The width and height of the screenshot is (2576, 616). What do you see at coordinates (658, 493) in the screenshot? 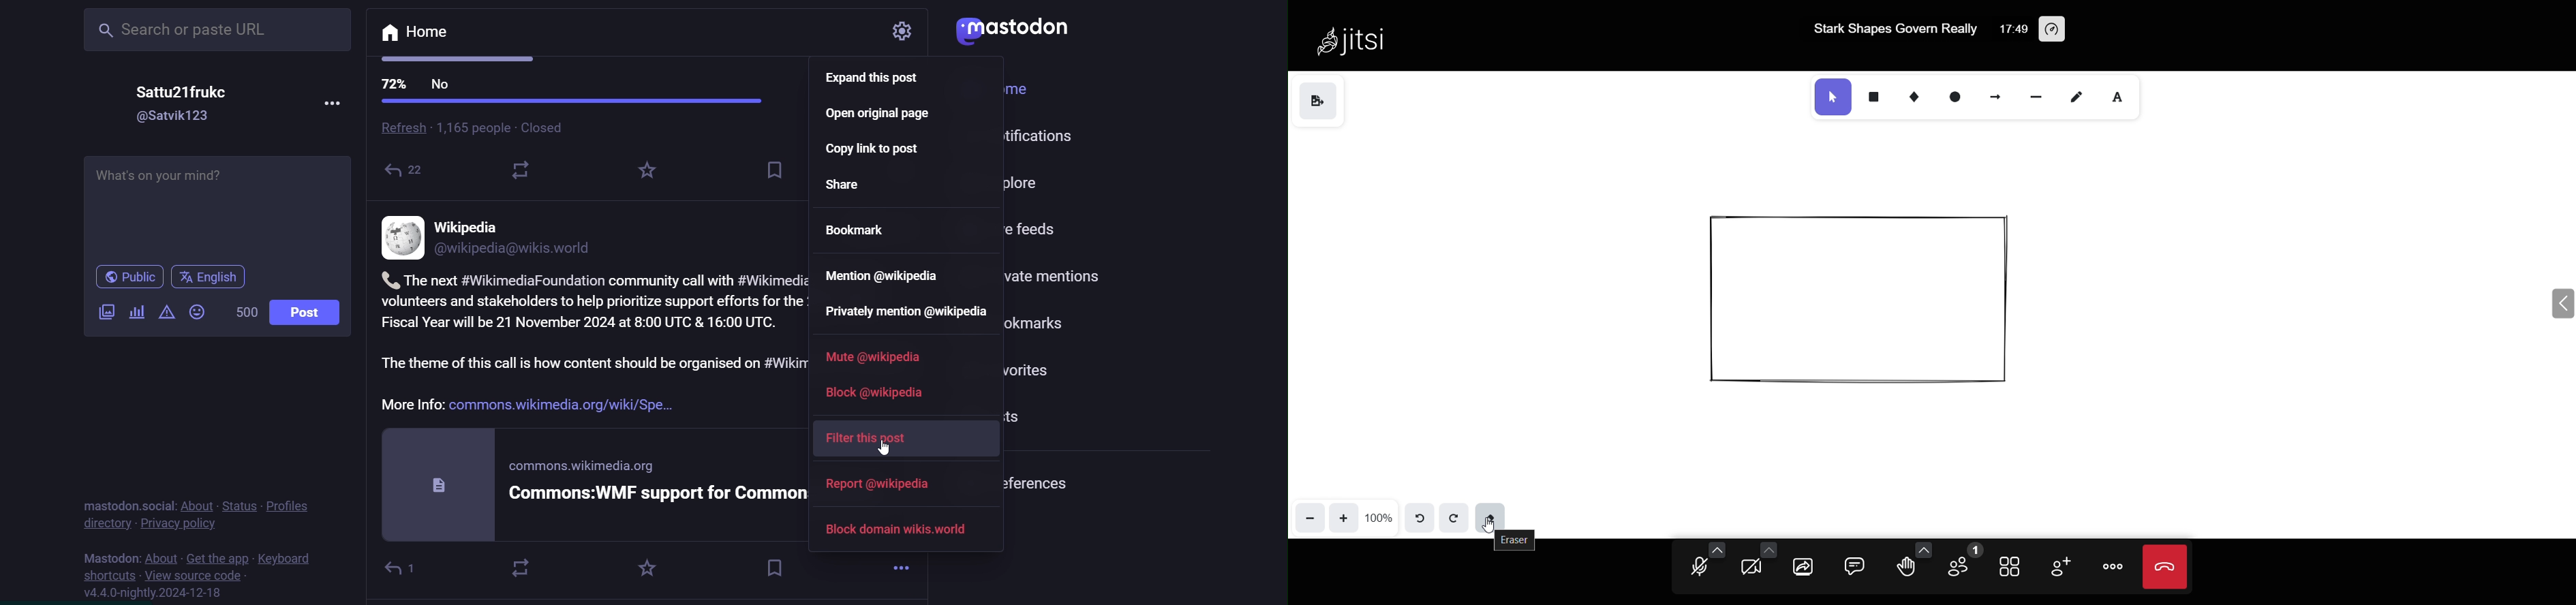
I see `Commons:WMF support for Commons/Comm...` at bounding box center [658, 493].